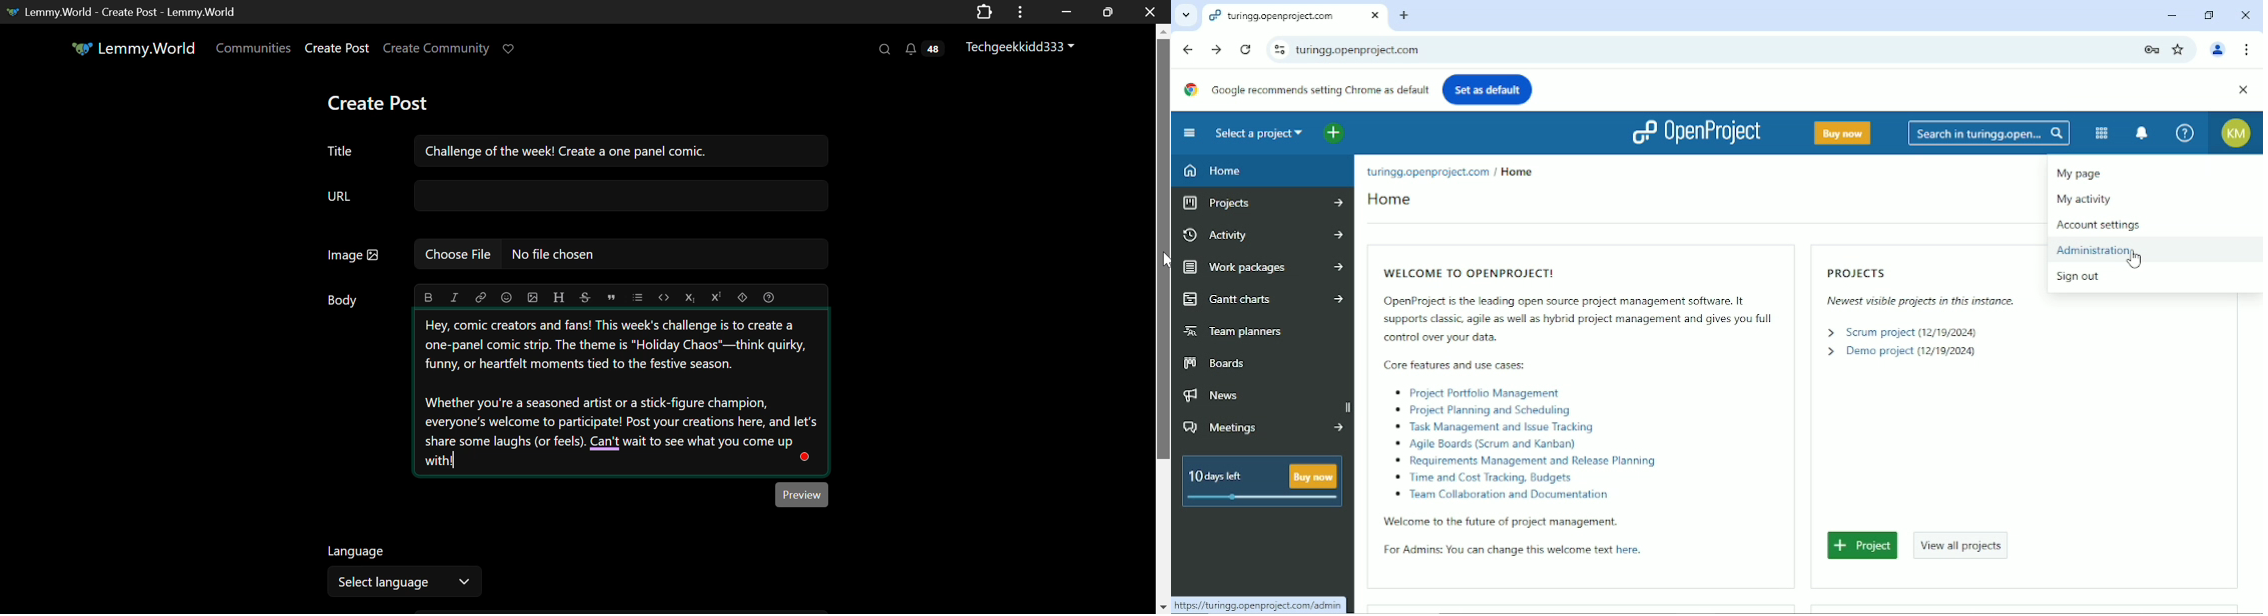  What do you see at coordinates (1518, 550) in the screenshot?
I see `For Admins: You can change this welcome text here.` at bounding box center [1518, 550].